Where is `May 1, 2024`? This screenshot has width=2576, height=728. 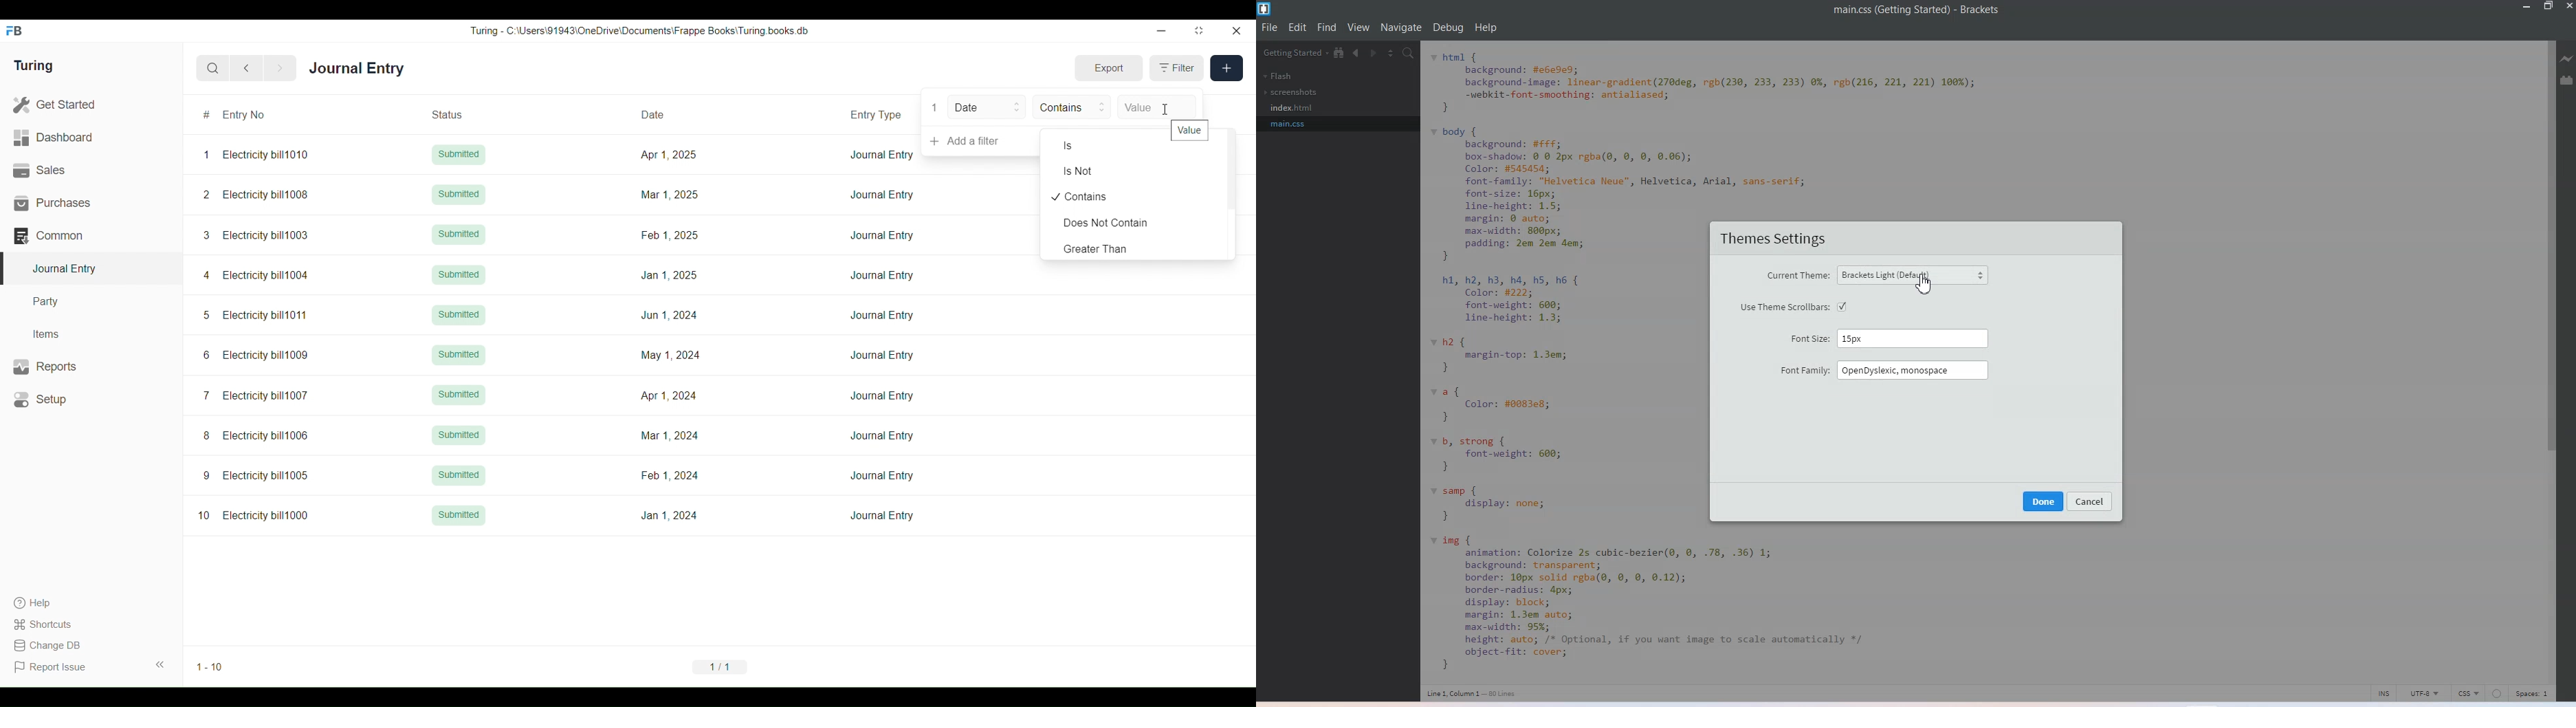 May 1, 2024 is located at coordinates (670, 354).